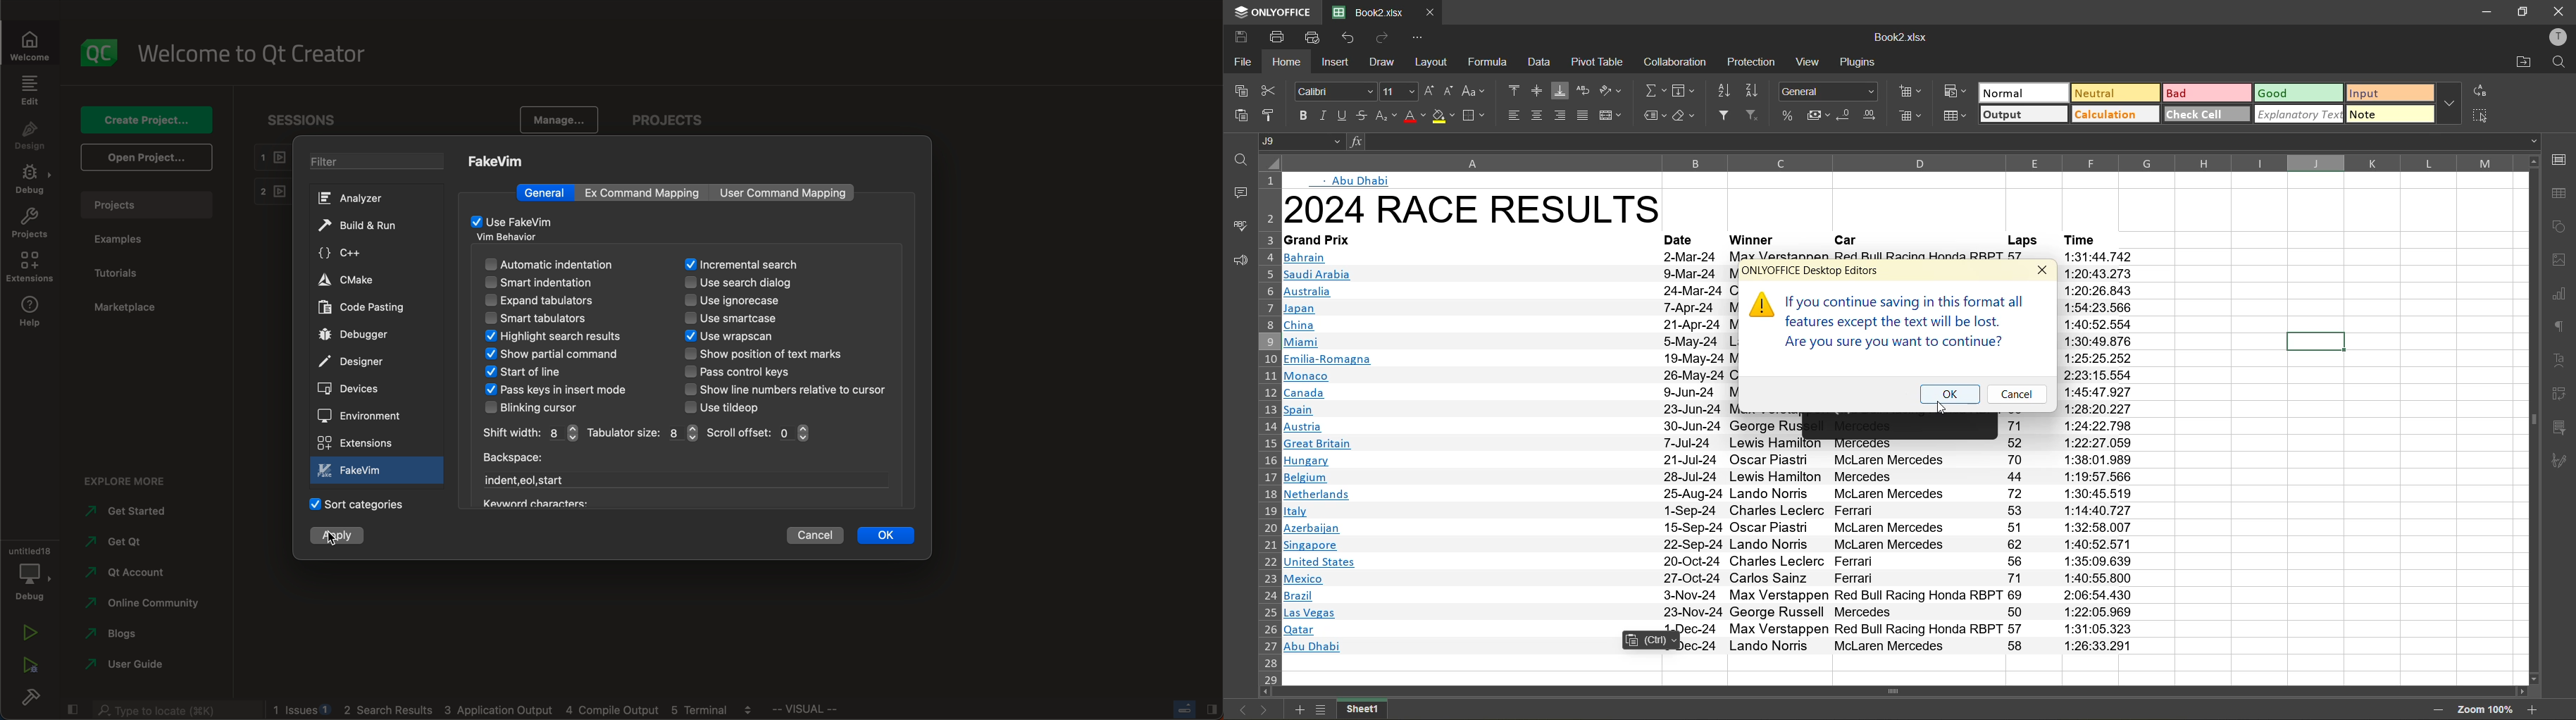  I want to click on slicer, so click(2561, 428).